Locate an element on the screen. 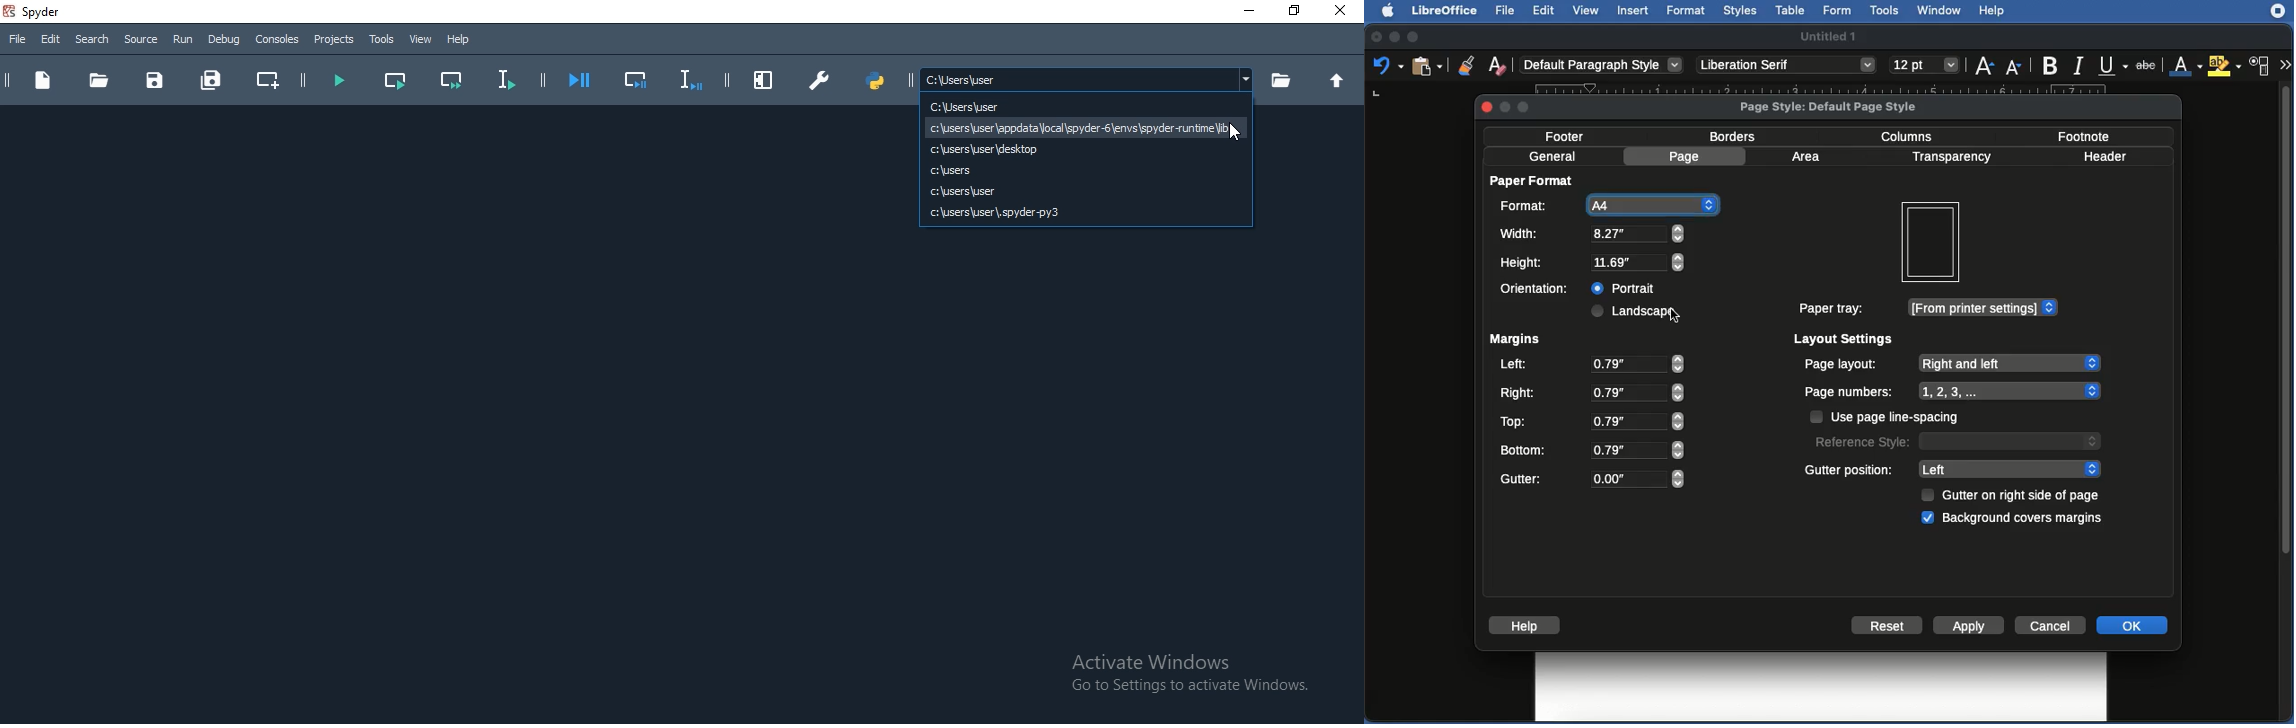  Projects is located at coordinates (334, 40).